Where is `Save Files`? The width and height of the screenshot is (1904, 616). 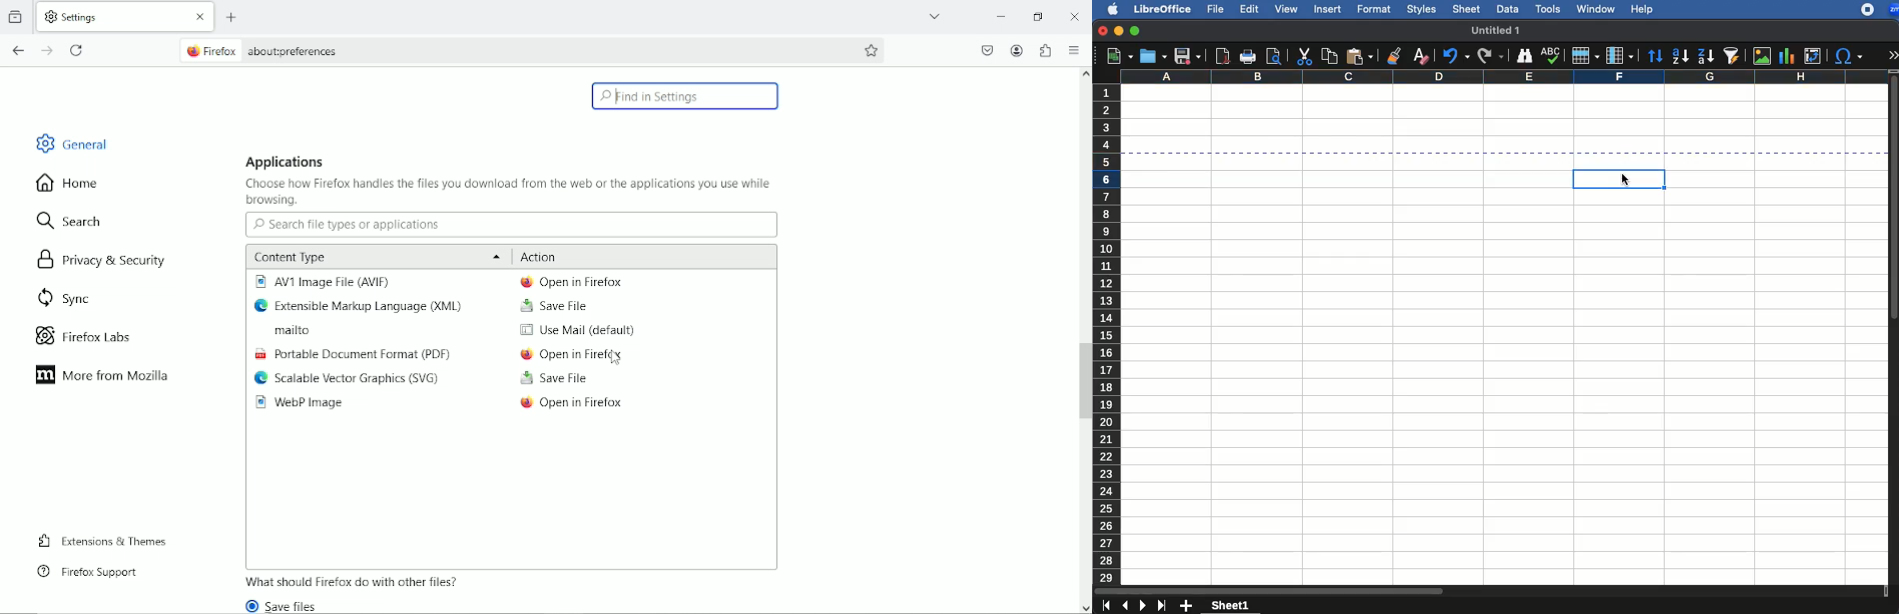 Save Files is located at coordinates (288, 605).